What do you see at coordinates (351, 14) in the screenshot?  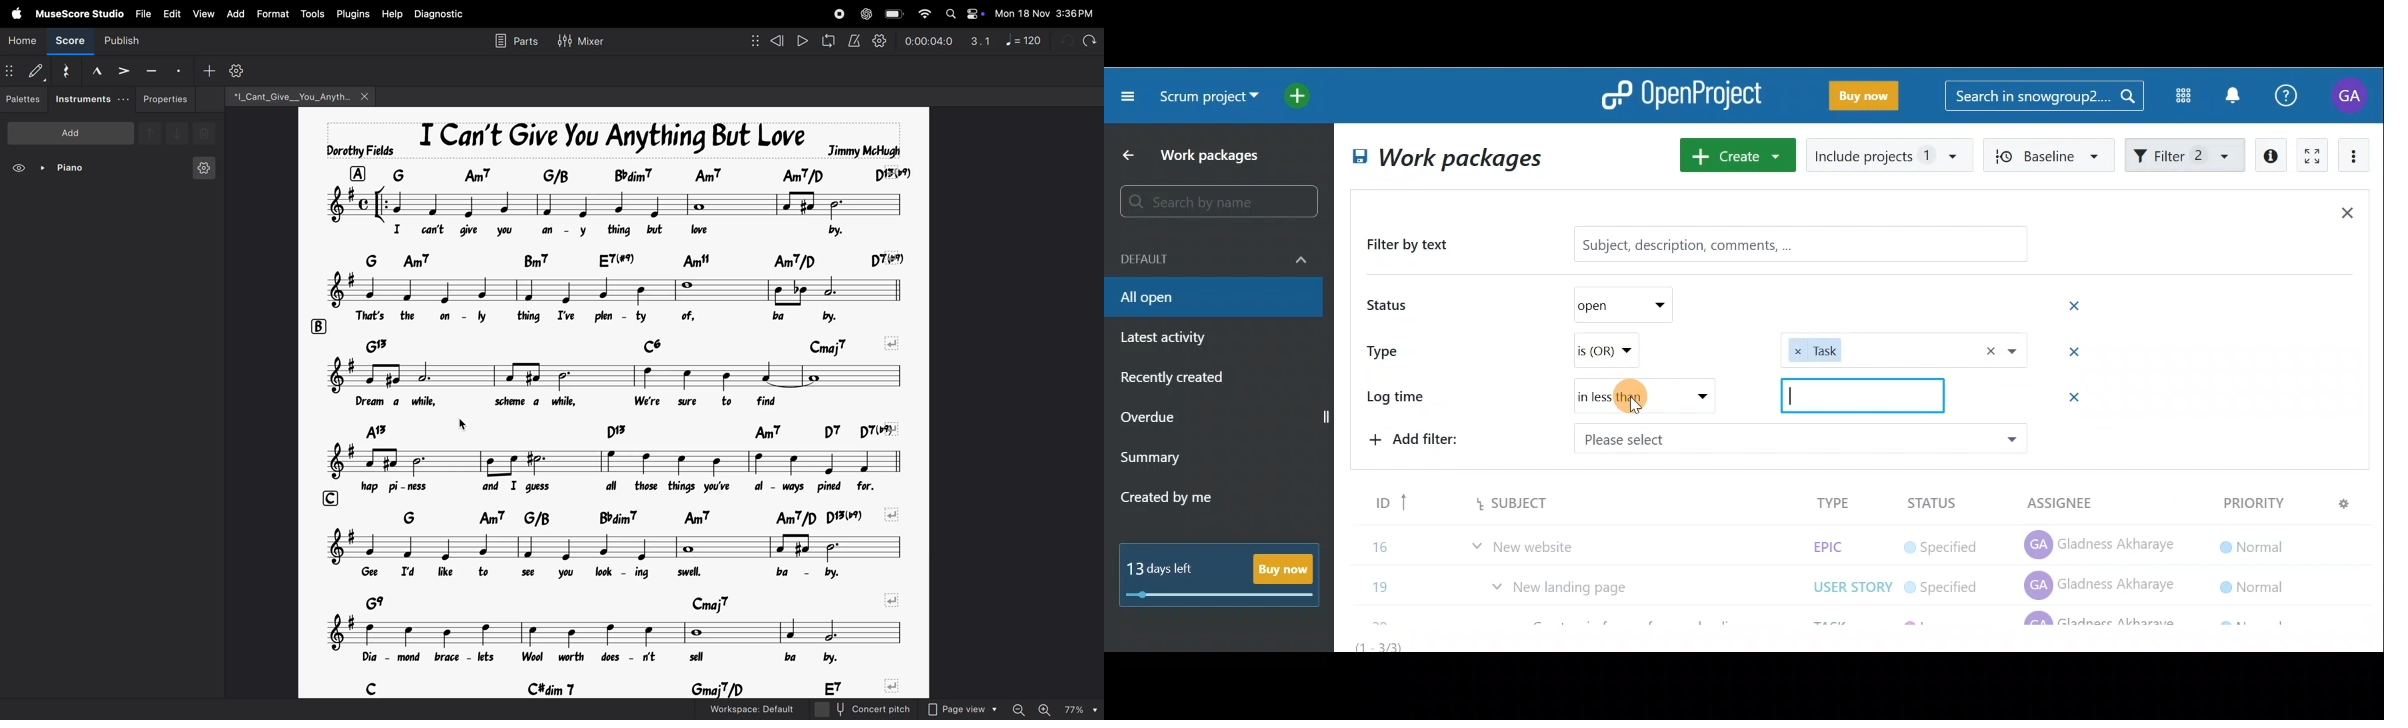 I see `plugins` at bounding box center [351, 14].